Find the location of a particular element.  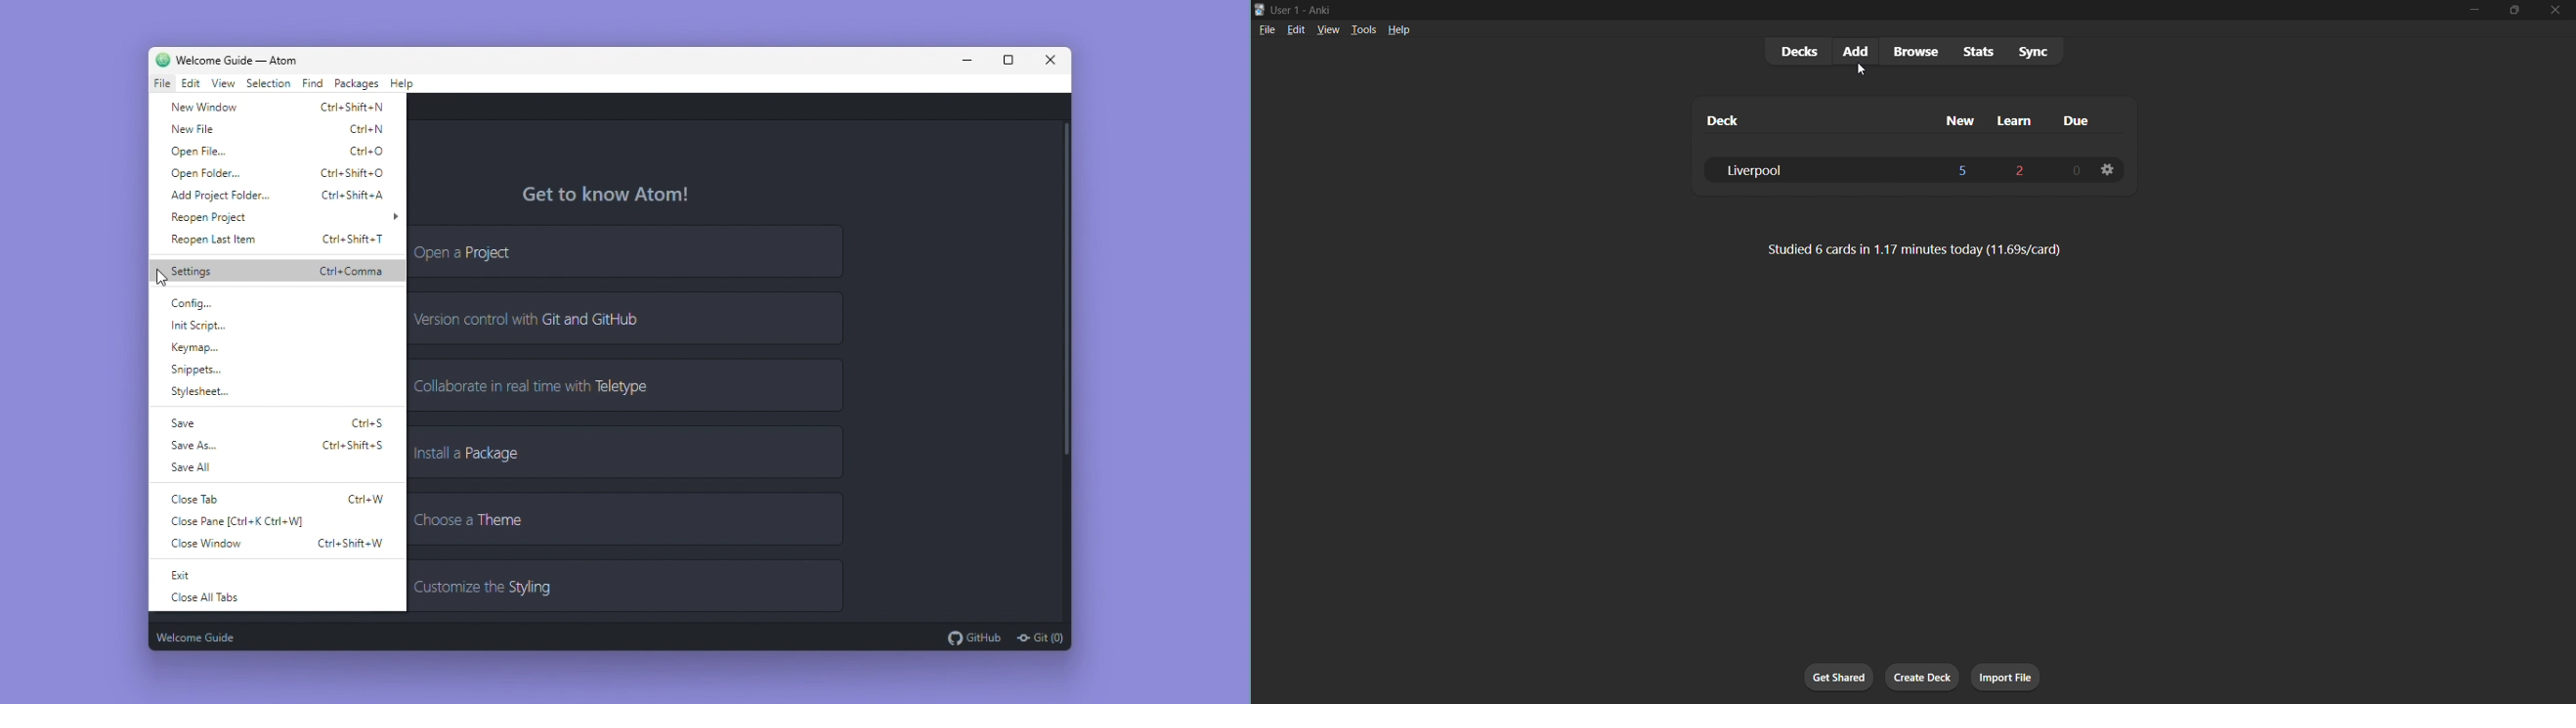

due cards column is located at coordinates (2076, 119).